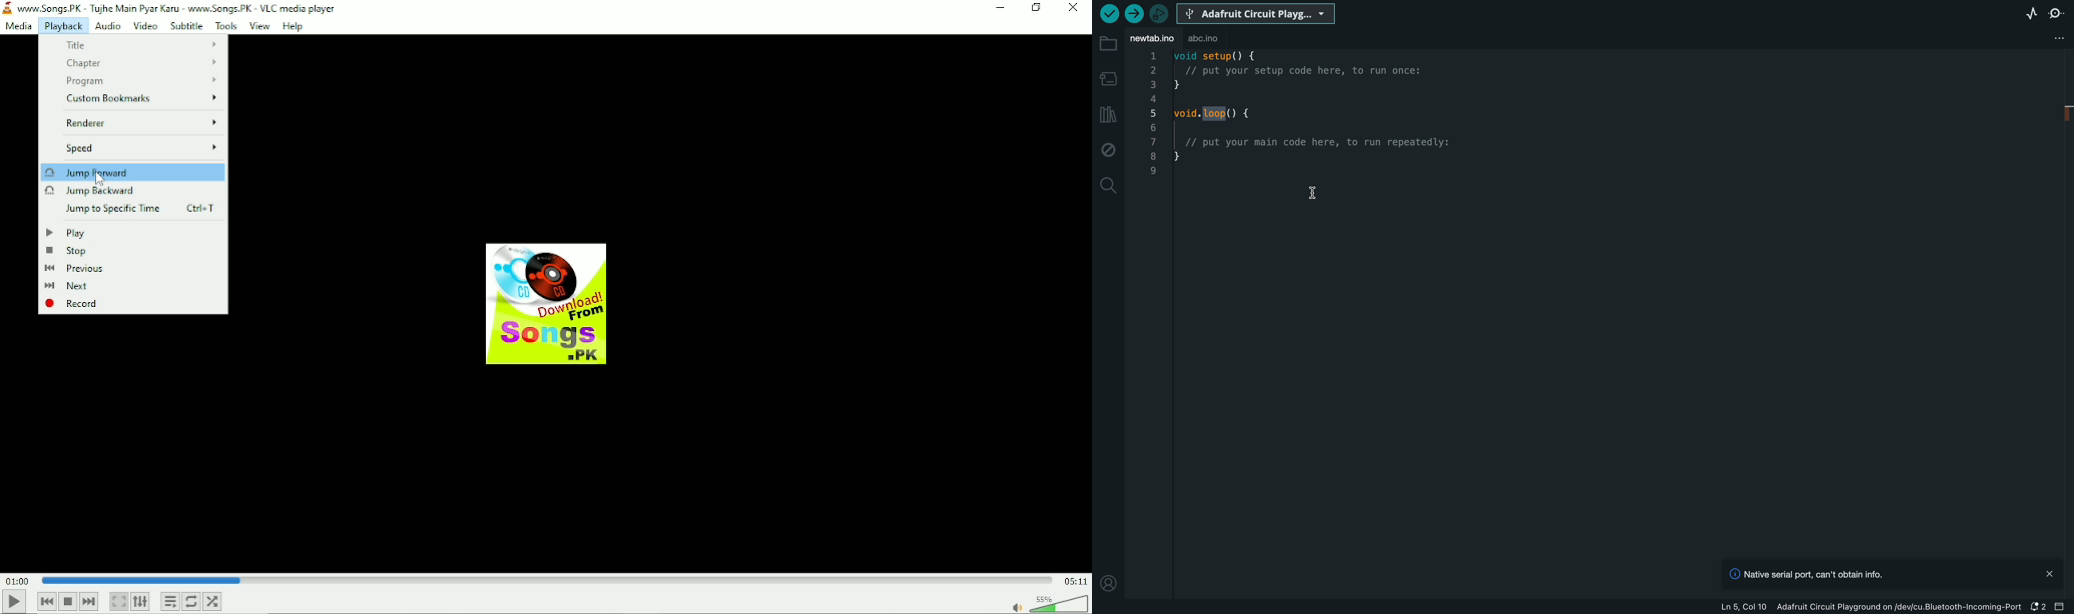  Describe the element at coordinates (139, 44) in the screenshot. I see `Title` at that location.